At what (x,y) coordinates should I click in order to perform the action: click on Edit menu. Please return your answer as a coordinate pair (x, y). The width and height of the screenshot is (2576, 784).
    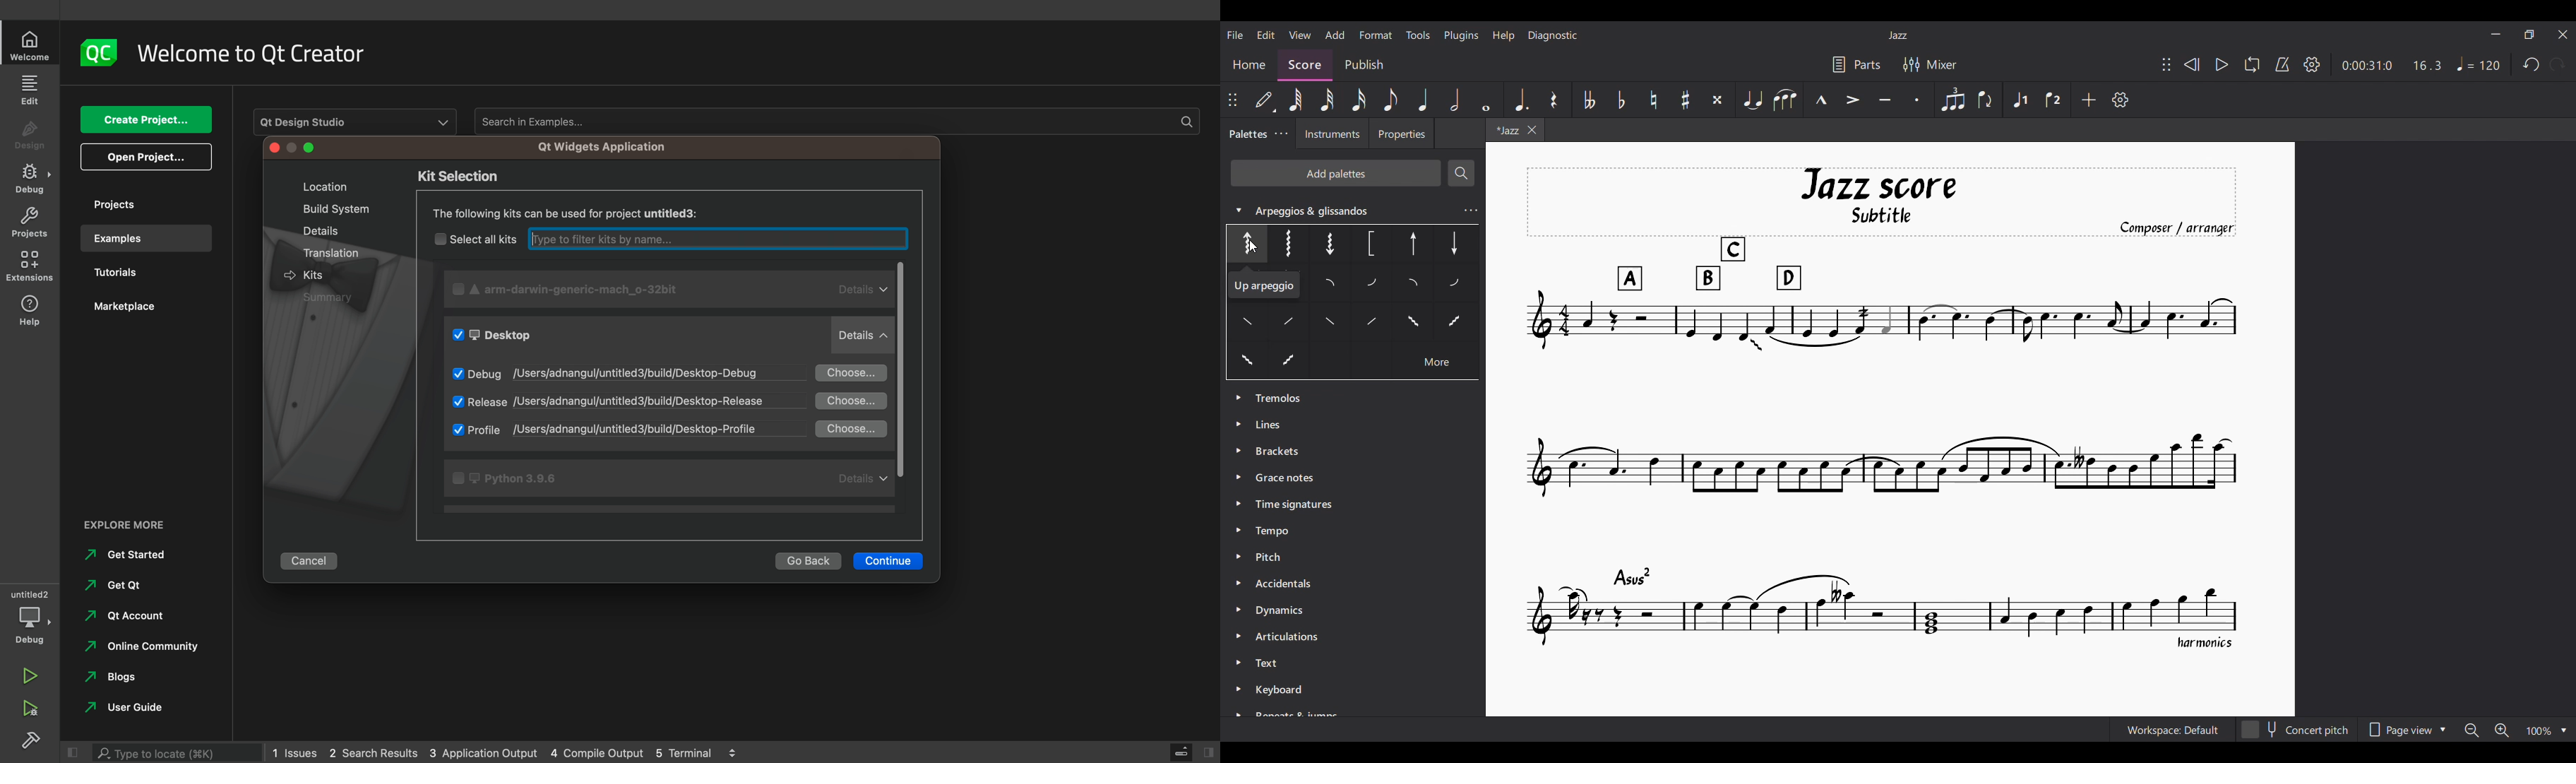
    Looking at the image, I should click on (1265, 35).